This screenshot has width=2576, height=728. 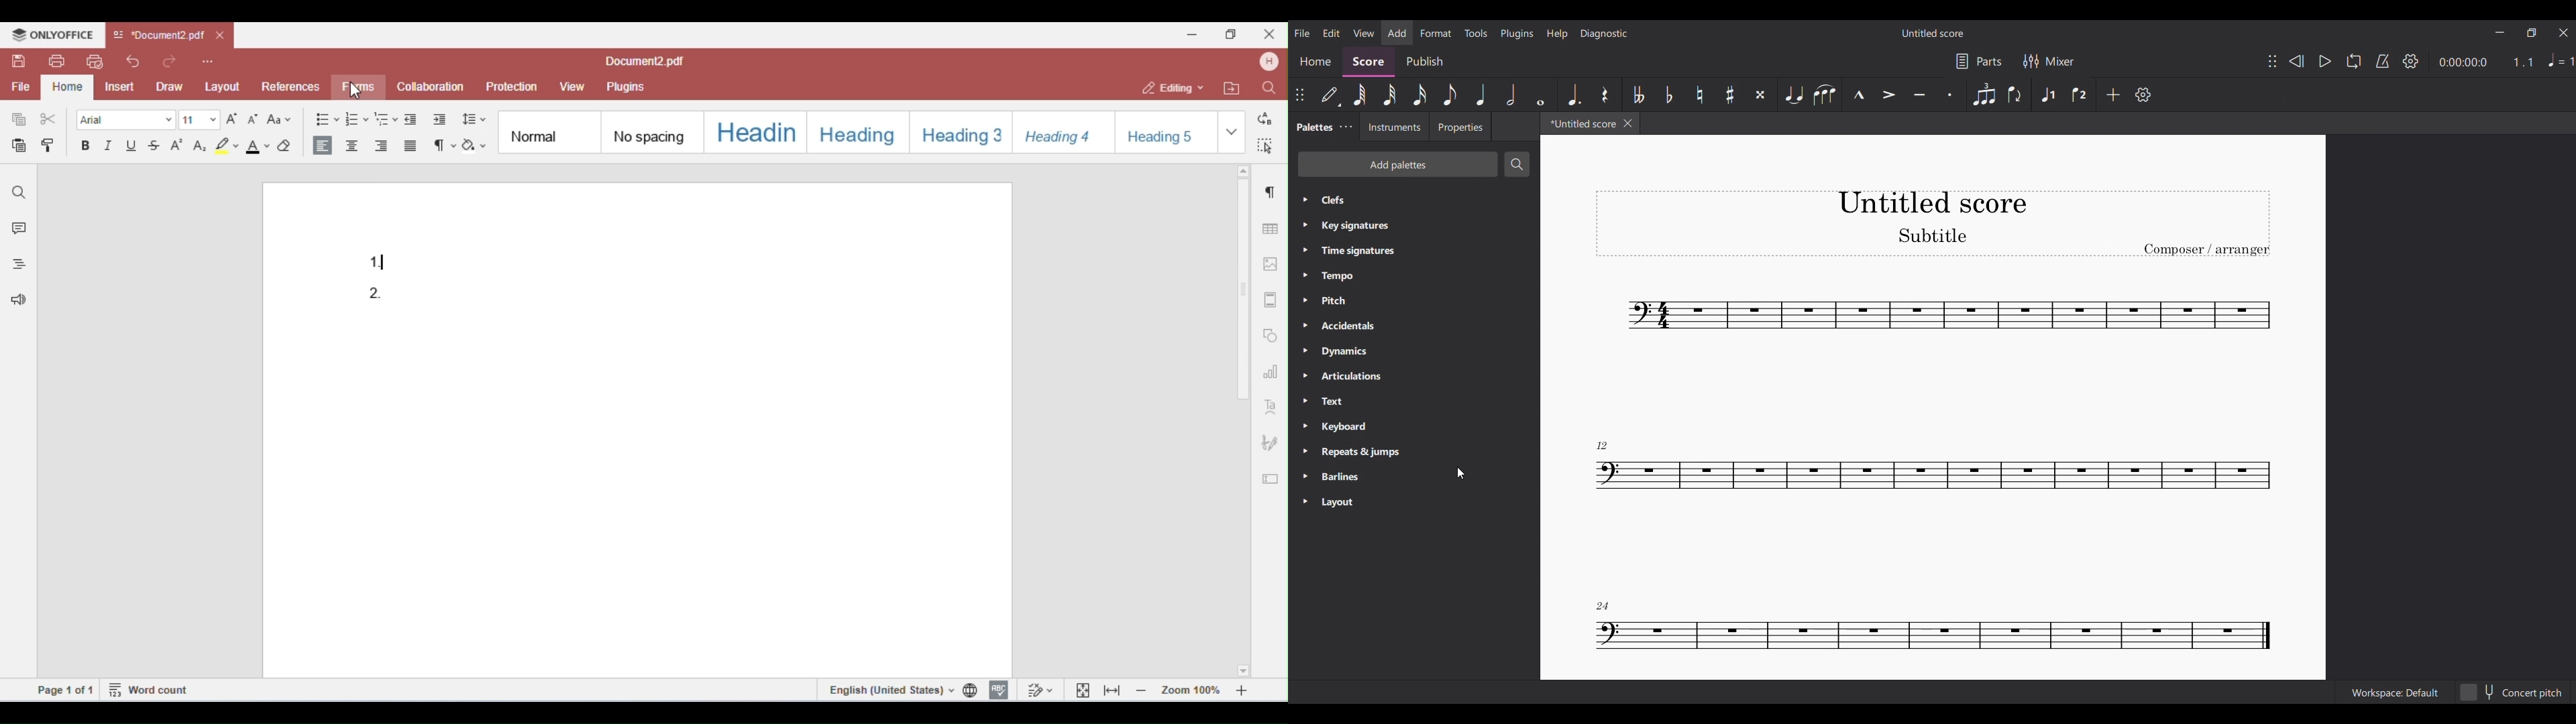 I want to click on Composer / arranger, so click(x=2206, y=248).